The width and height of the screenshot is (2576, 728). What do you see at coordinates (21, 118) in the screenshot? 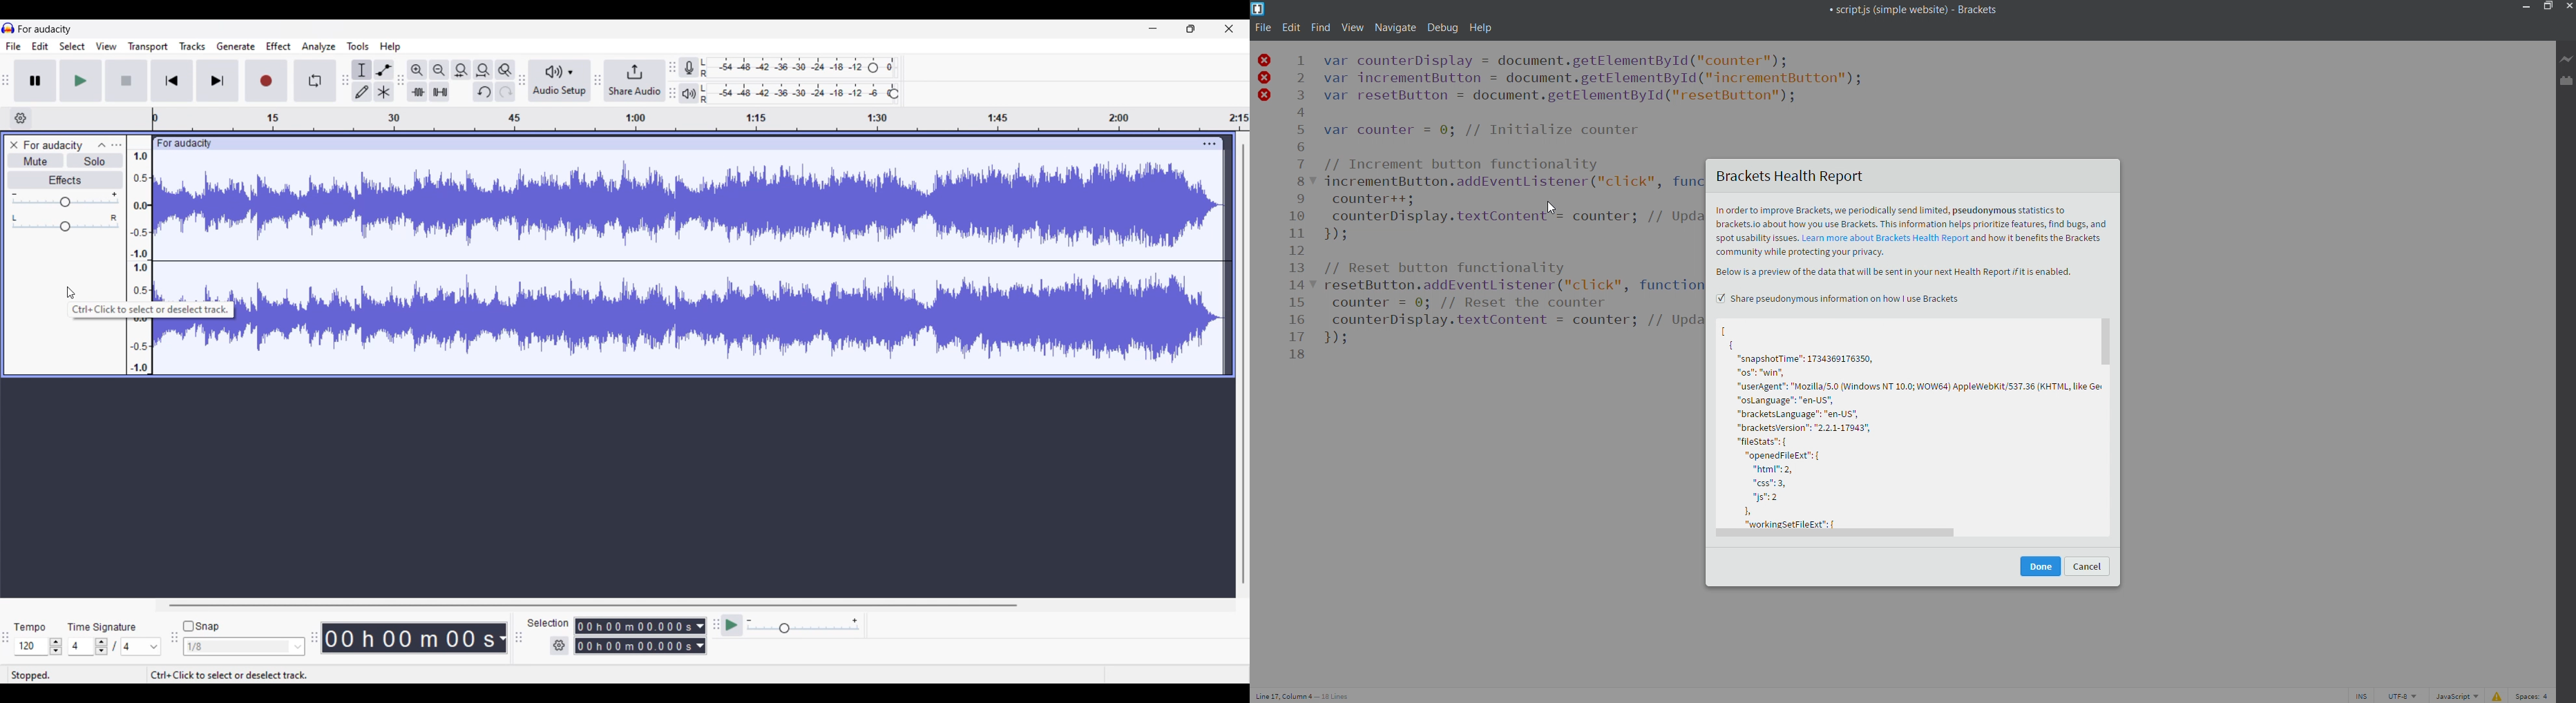
I see `Timeline options` at bounding box center [21, 118].